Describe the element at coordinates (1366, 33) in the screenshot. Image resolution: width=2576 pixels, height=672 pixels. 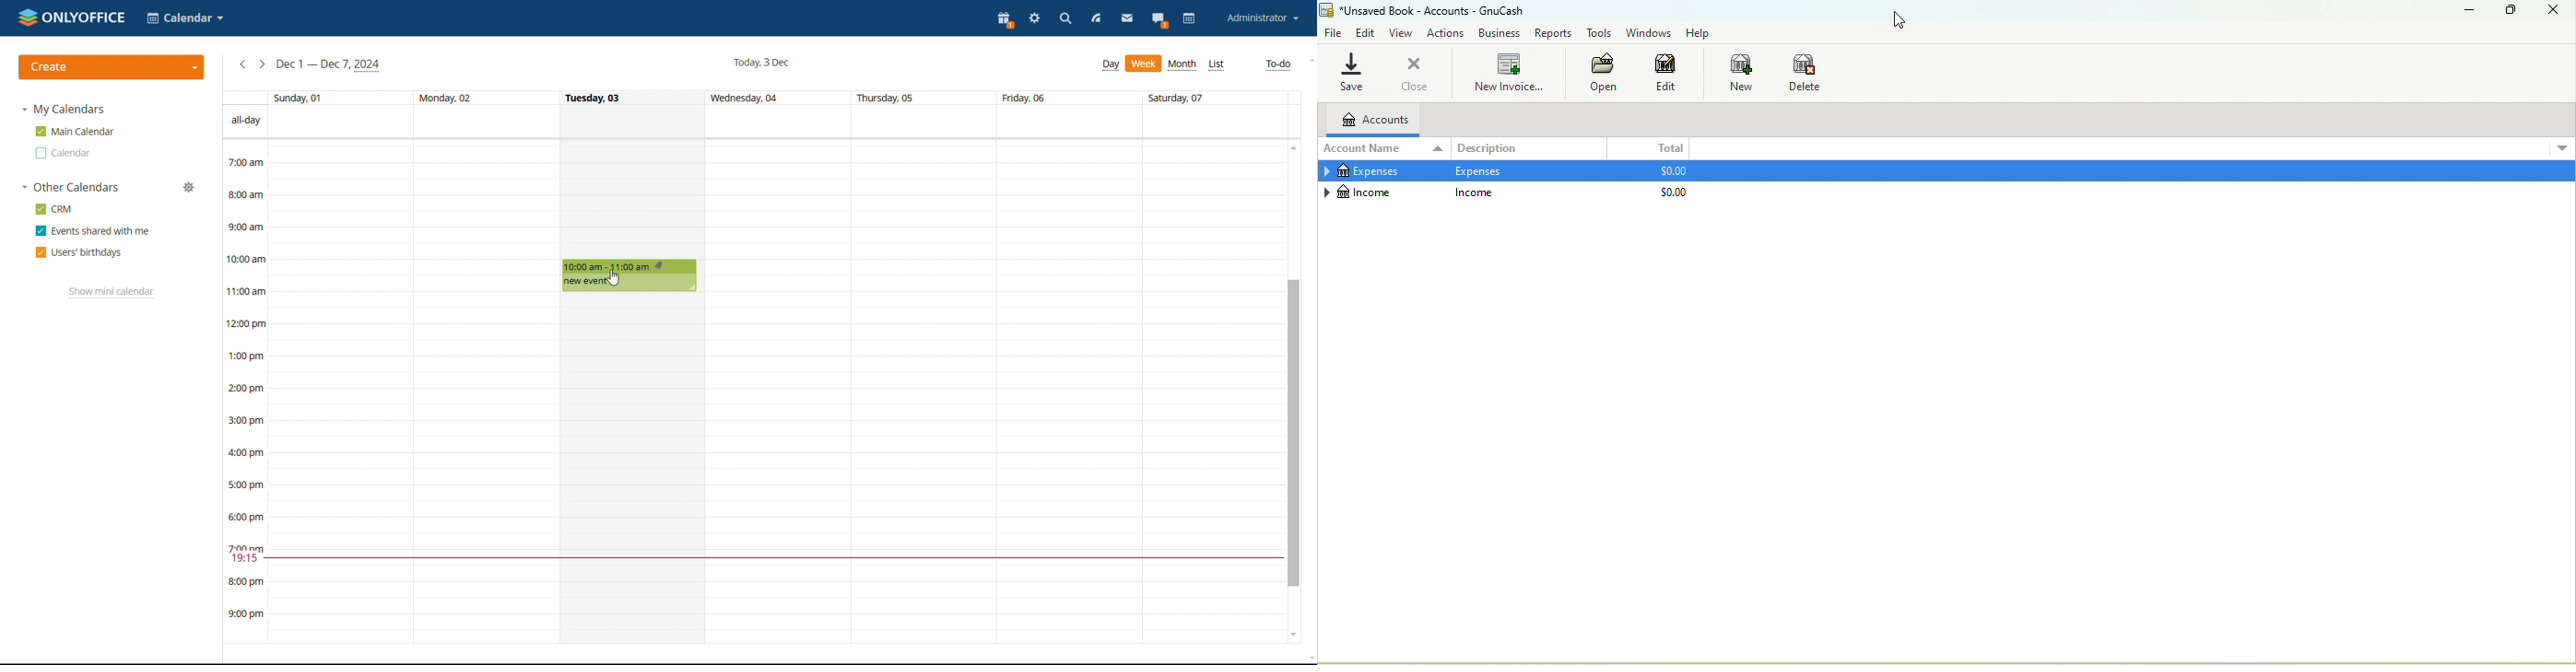
I see `Edit` at that location.